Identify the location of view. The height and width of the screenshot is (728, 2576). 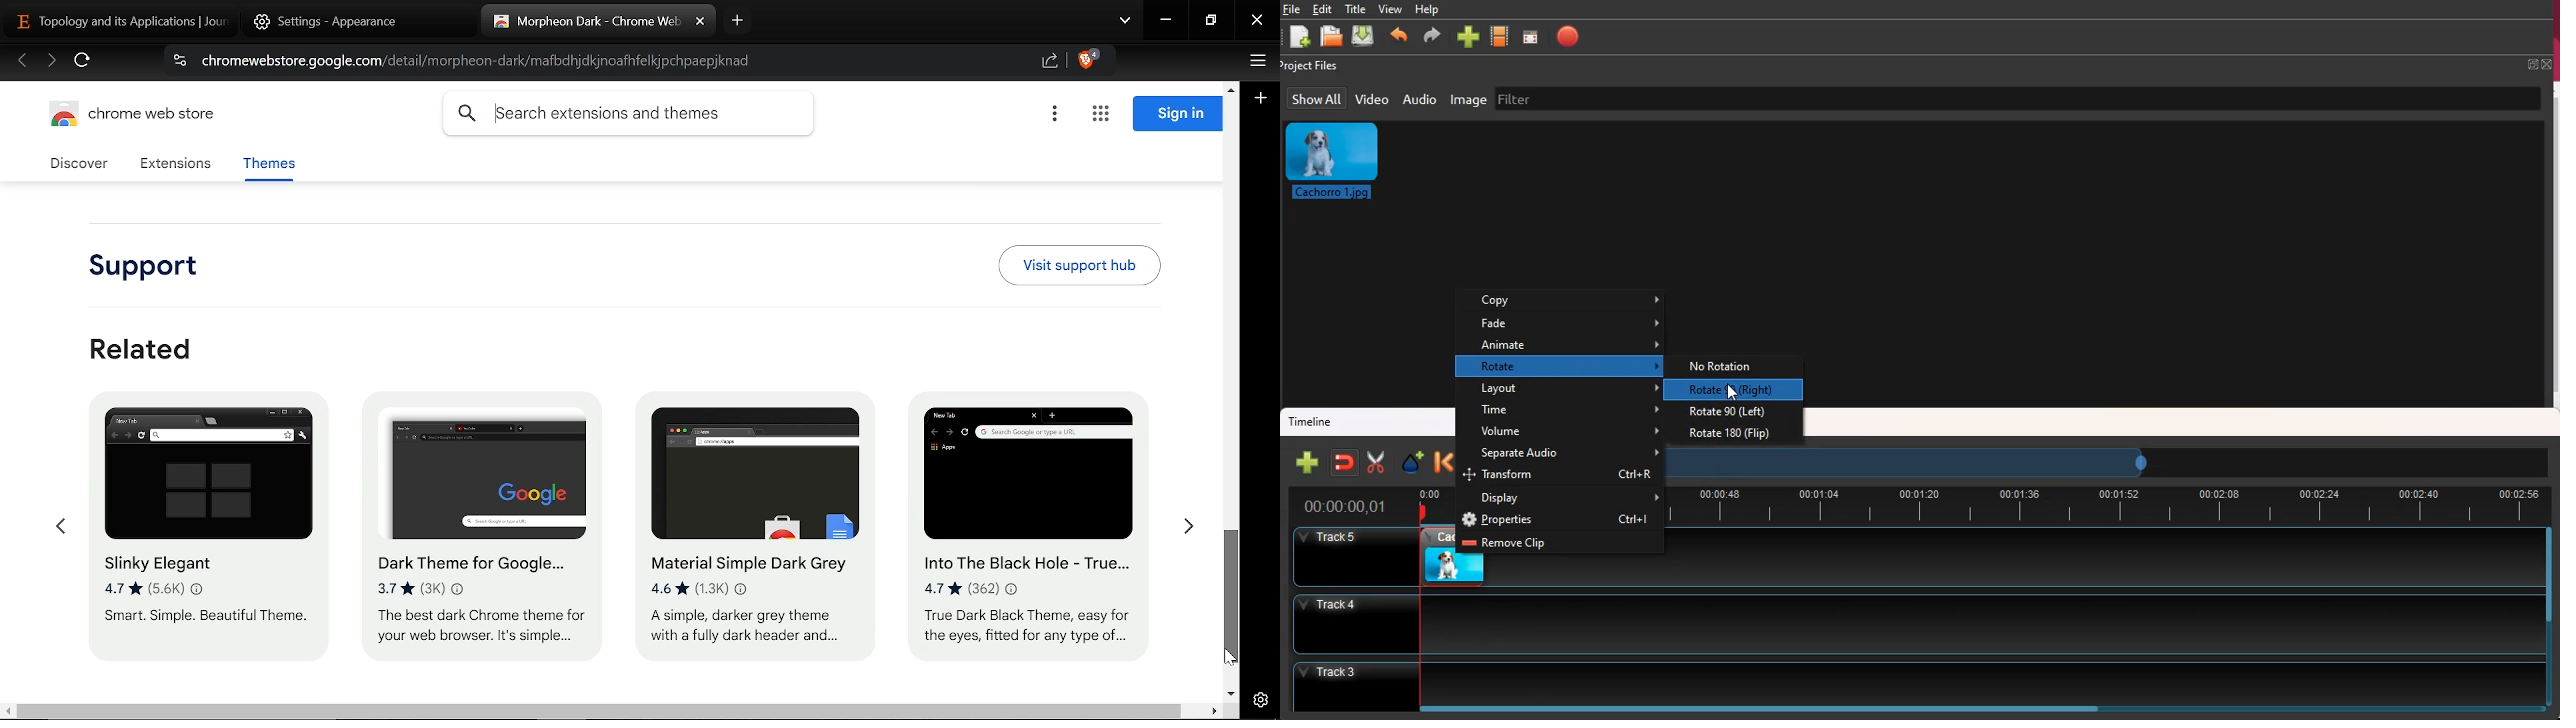
(1392, 10).